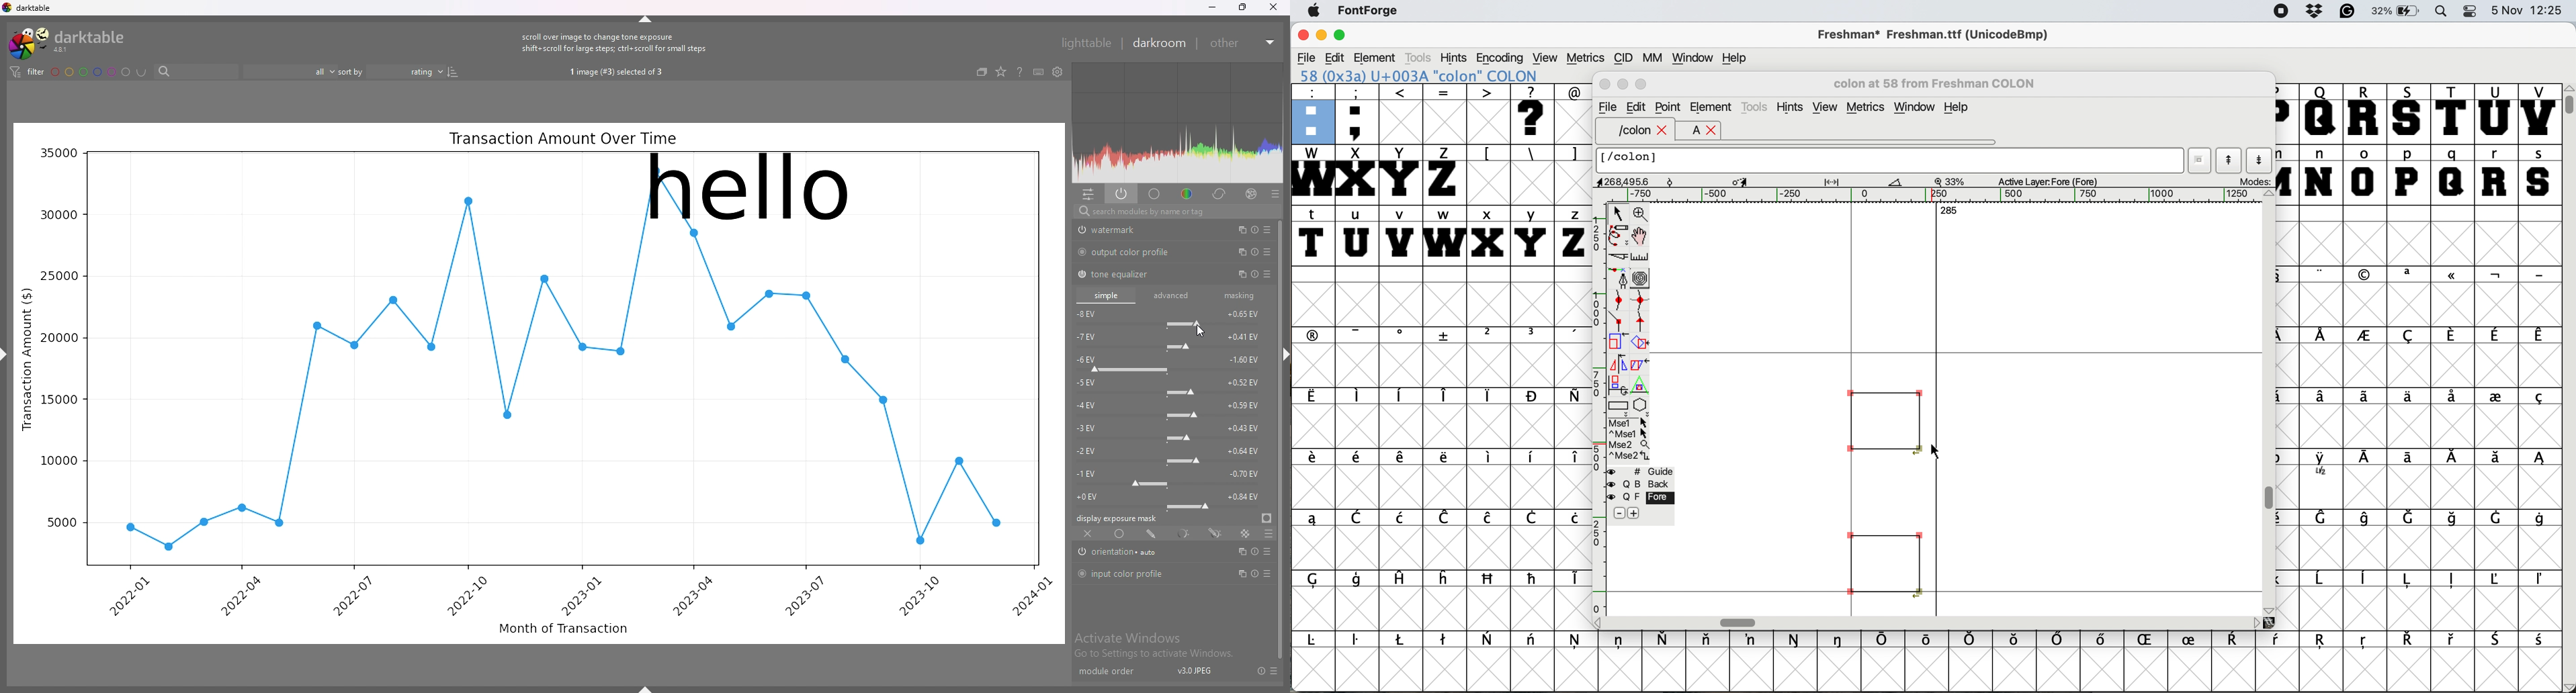  What do you see at coordinates (1535, 457) in the screenshot?
I see `symbol` at bounding box center [1535, 457].